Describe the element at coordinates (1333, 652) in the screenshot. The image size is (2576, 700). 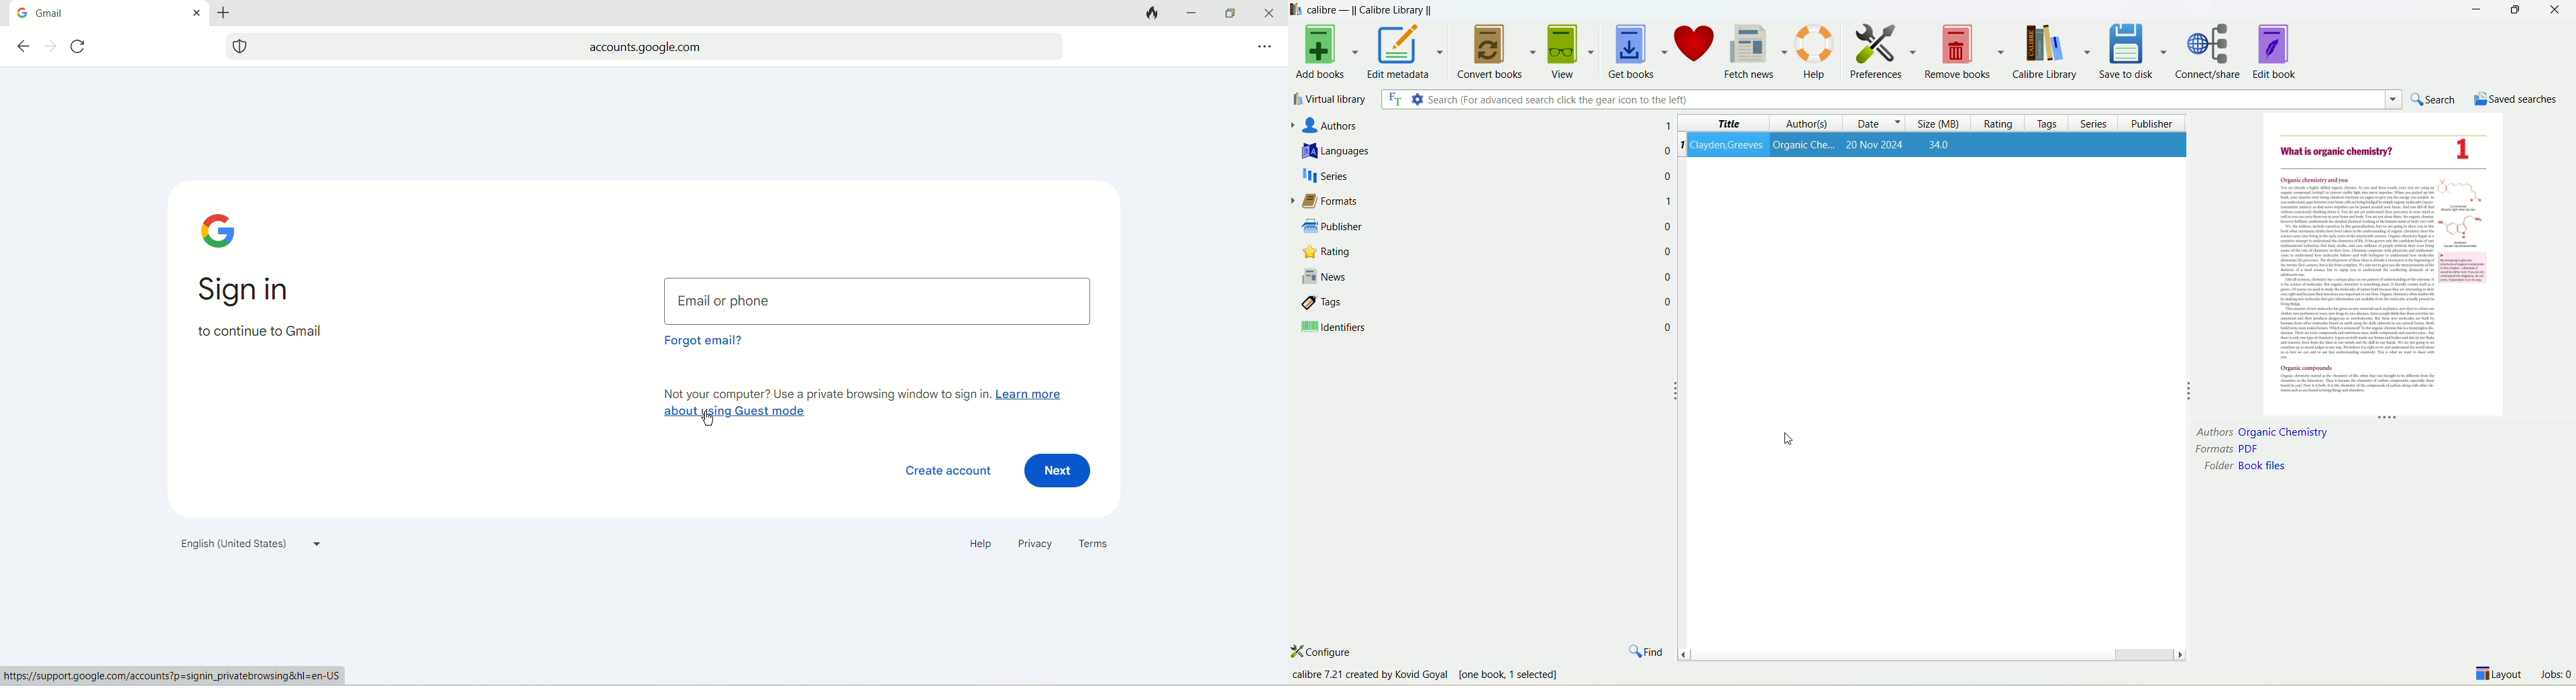
I see `configure` at that location.